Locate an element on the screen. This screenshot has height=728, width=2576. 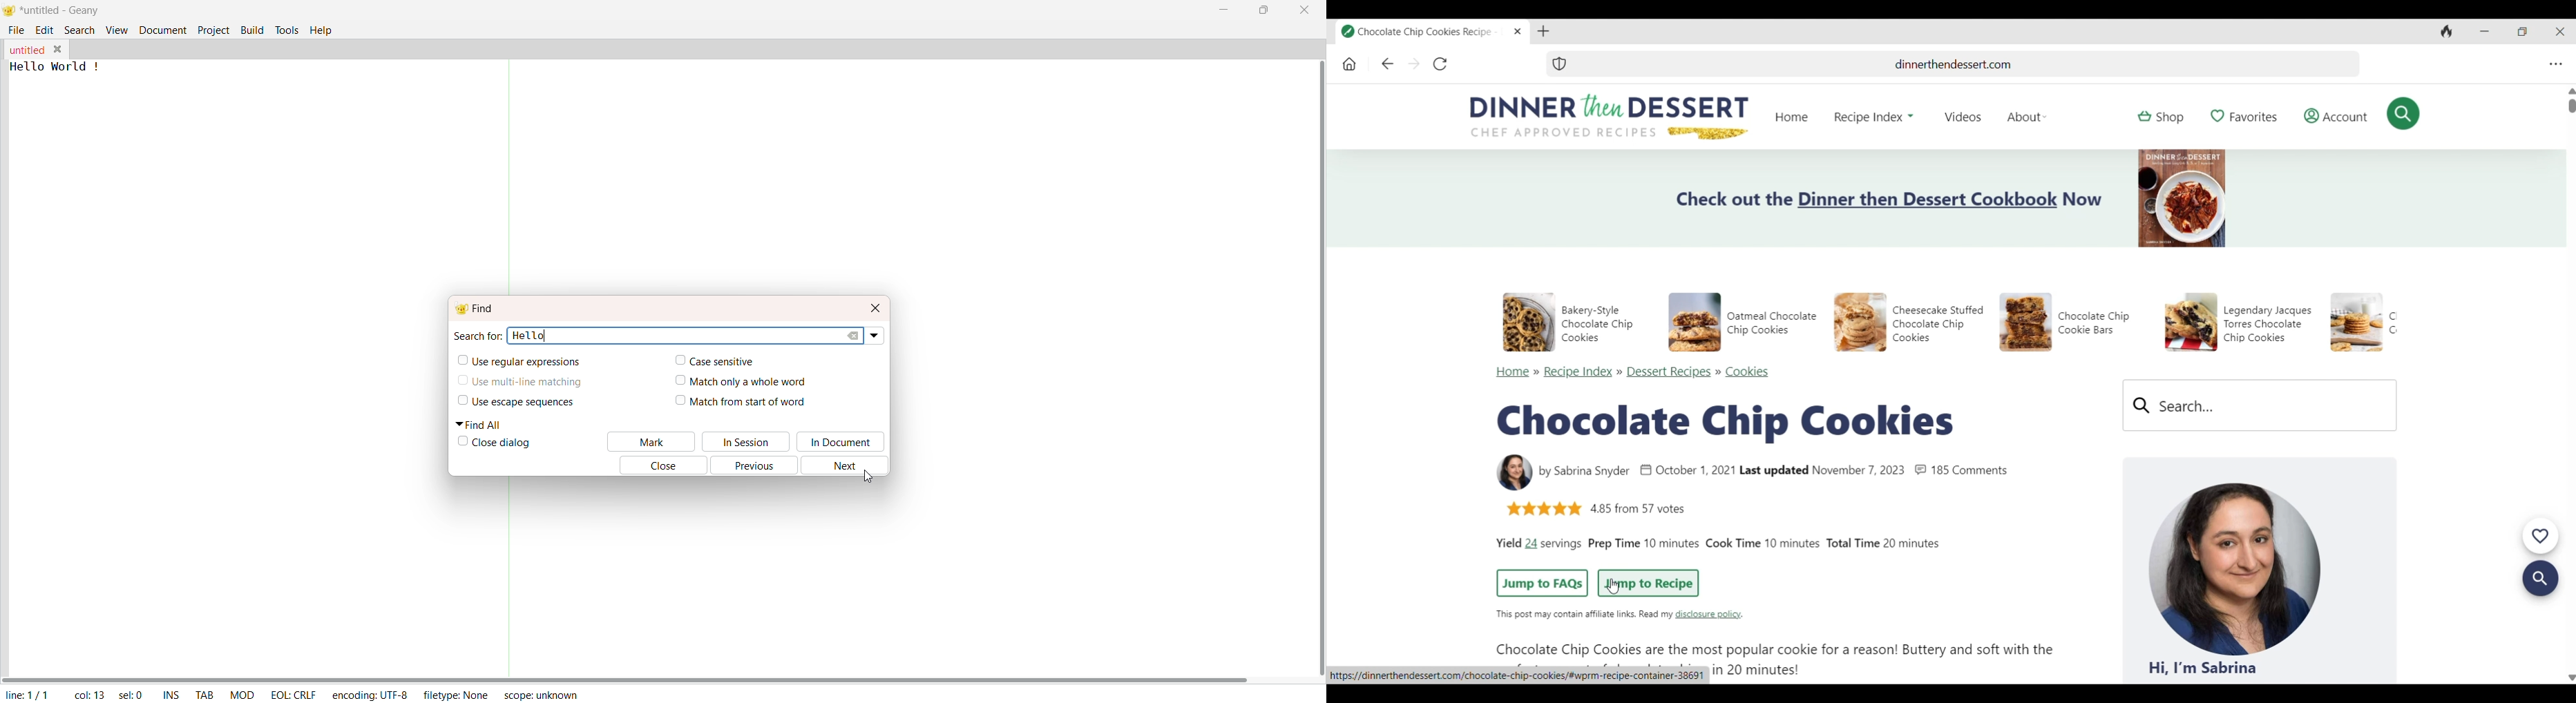
Find is located at coordinates (480, 307).